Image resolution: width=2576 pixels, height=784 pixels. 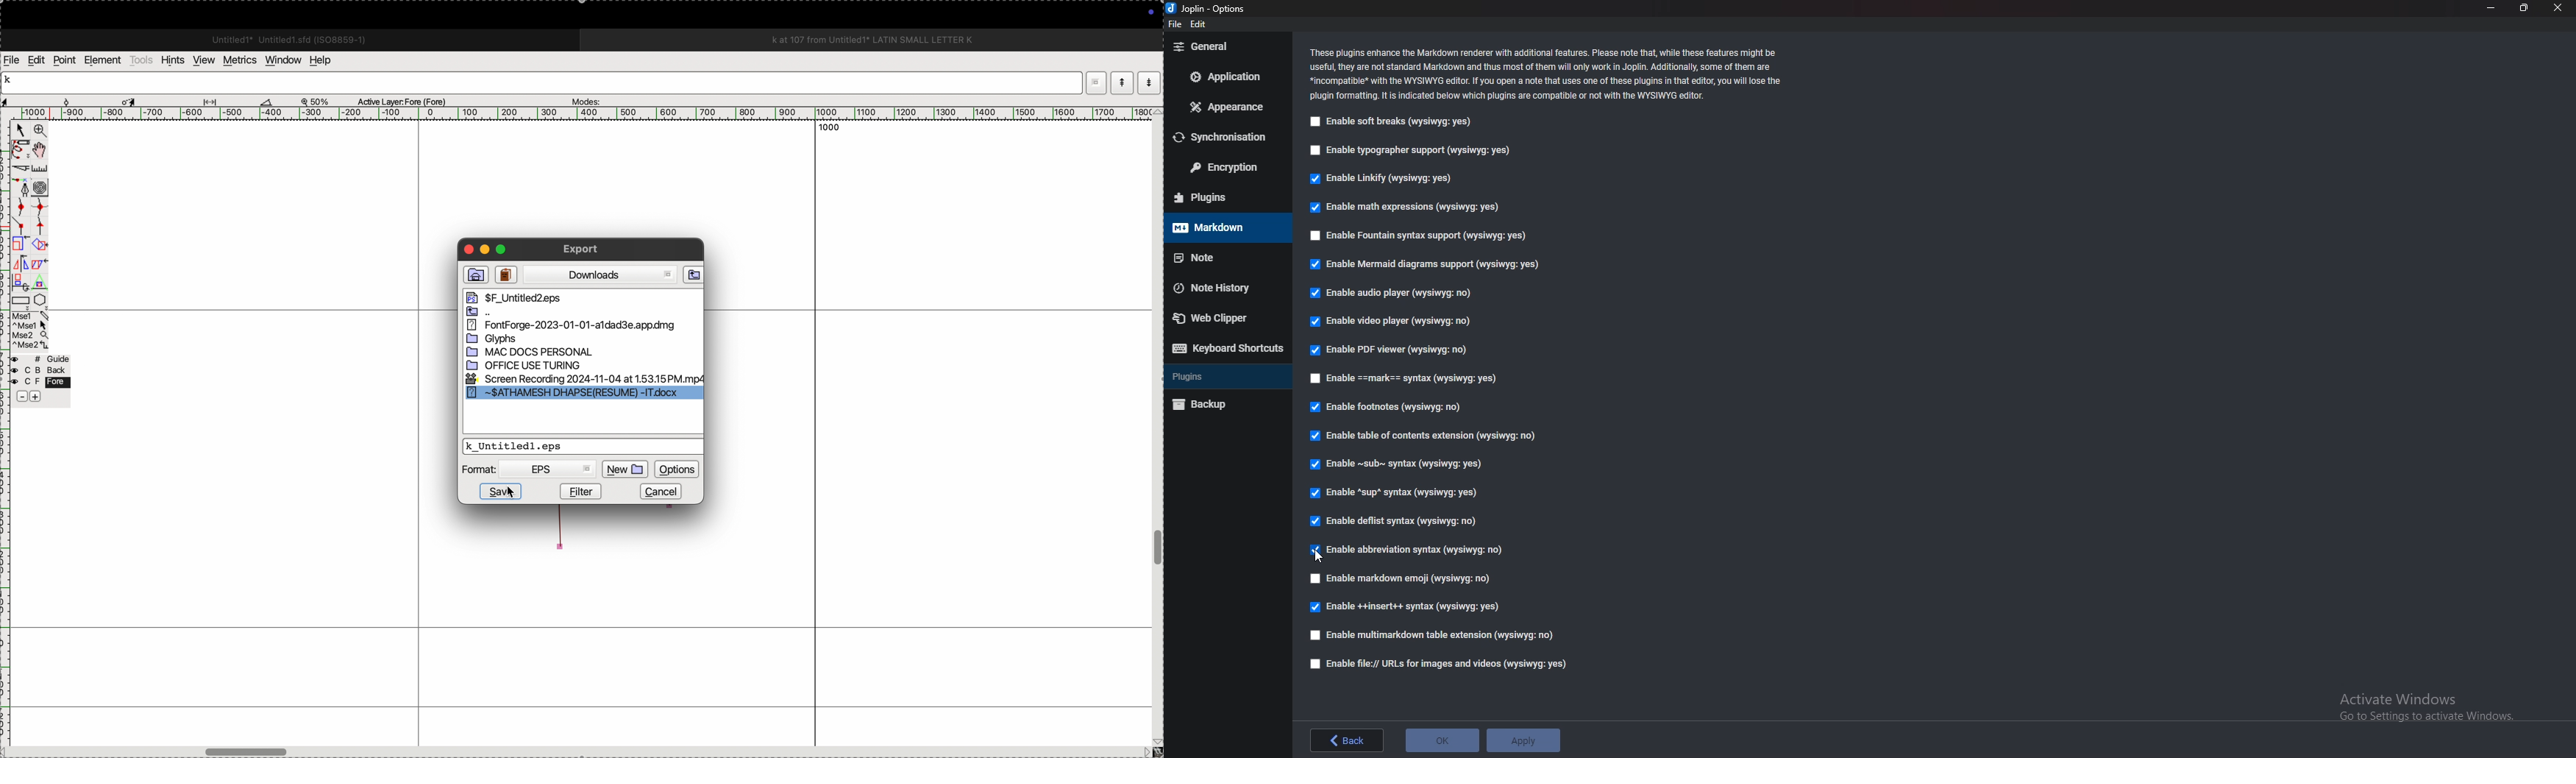 What do you see at coordinates (1223, 197) in the screenshot?
I see `plugins` at bounding box center [1223, 197].